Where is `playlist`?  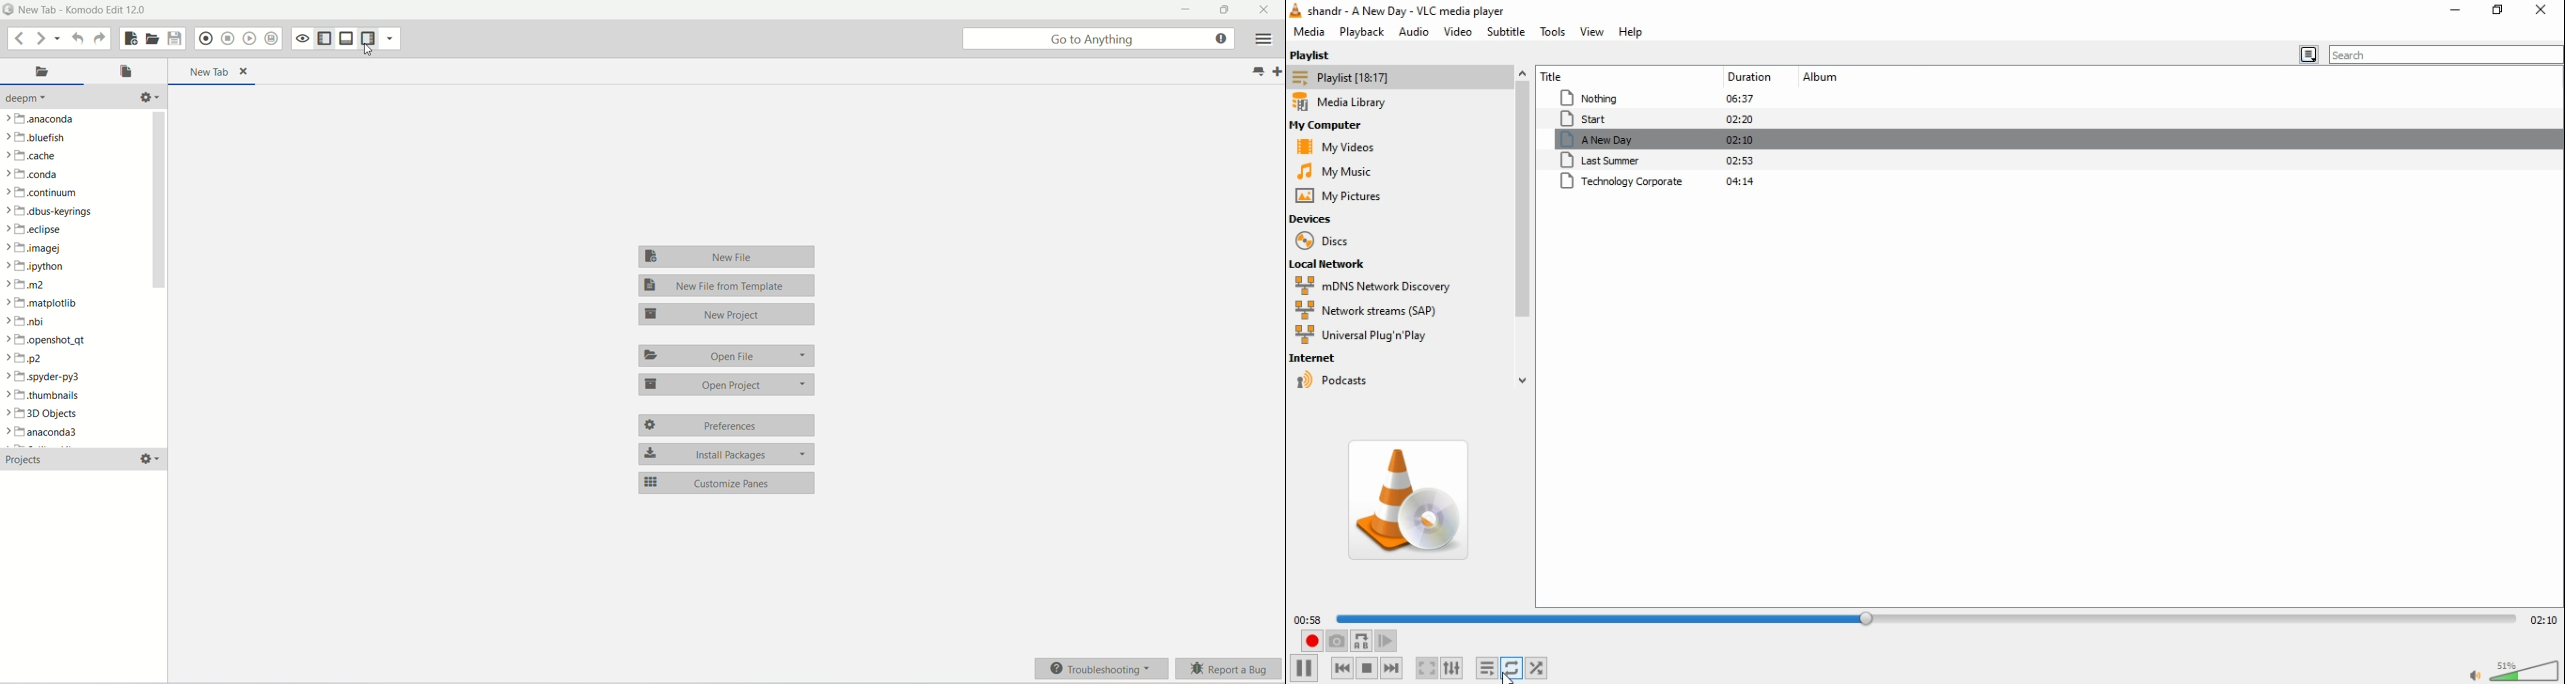
playlist is located at coordinates (1316, 54).